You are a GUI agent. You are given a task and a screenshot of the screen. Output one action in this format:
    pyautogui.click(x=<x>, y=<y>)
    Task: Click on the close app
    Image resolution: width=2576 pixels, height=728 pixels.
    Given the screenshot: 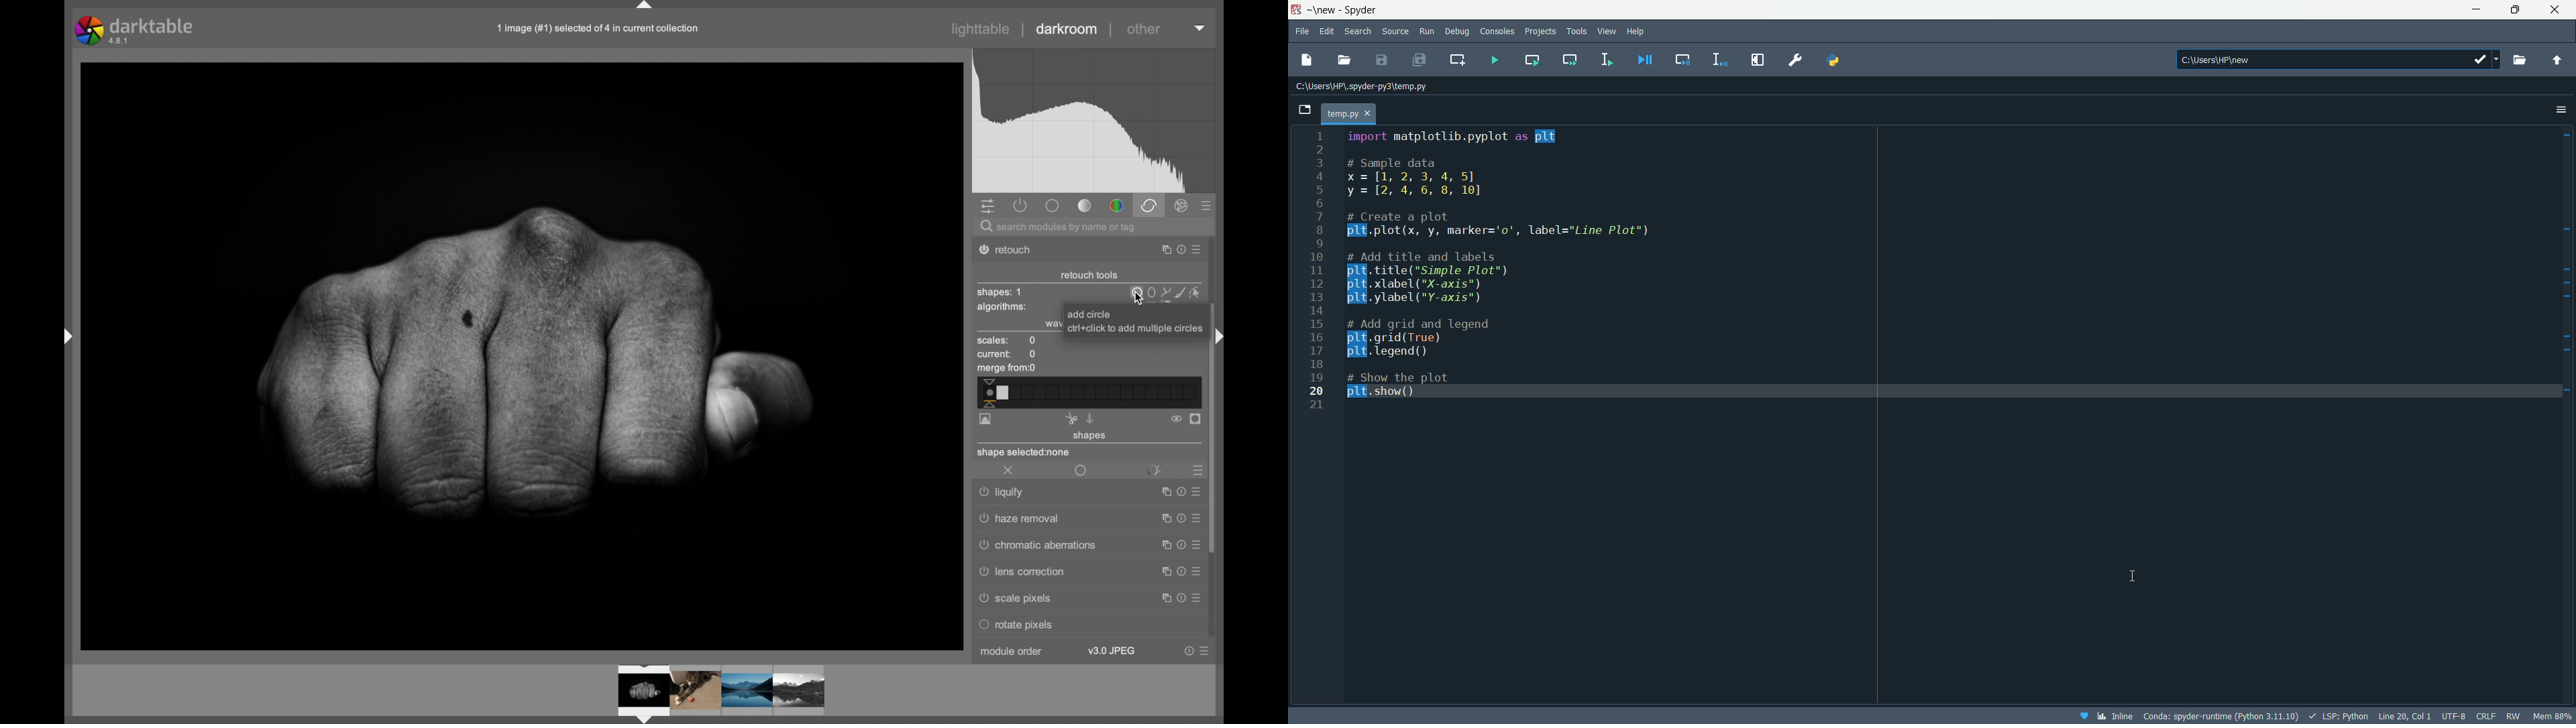 What is the action you would take?
    pyautogui.click(x=2559, y=10)
    